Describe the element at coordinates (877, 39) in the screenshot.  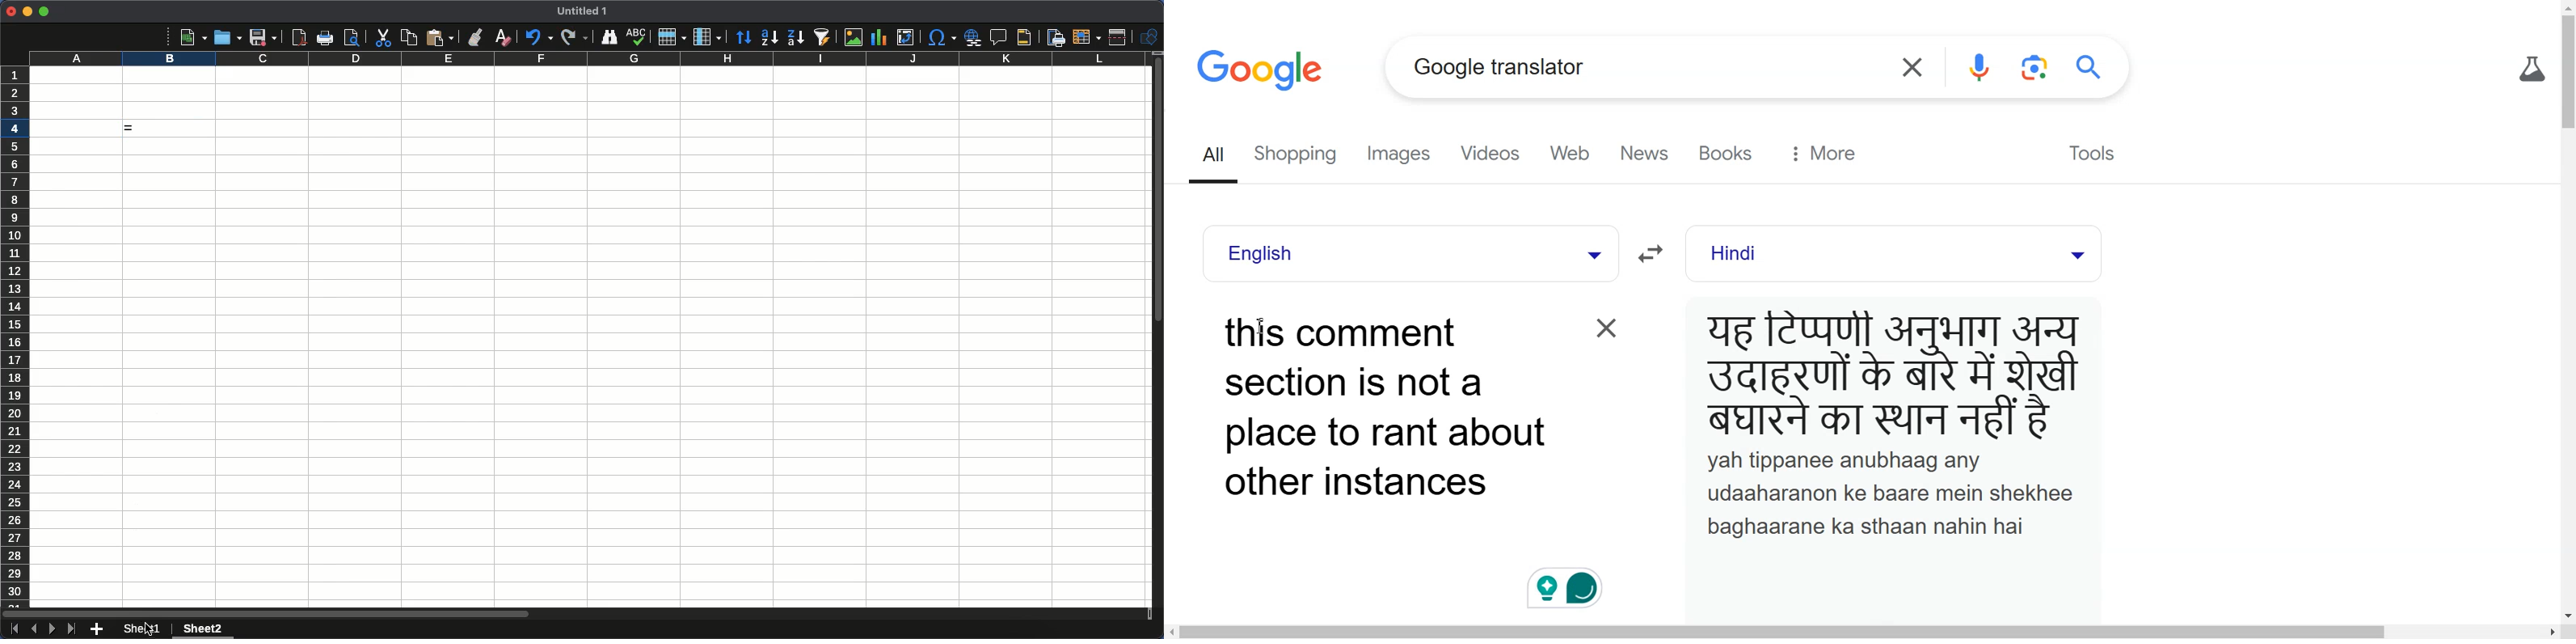
I see `Chart` at that location.